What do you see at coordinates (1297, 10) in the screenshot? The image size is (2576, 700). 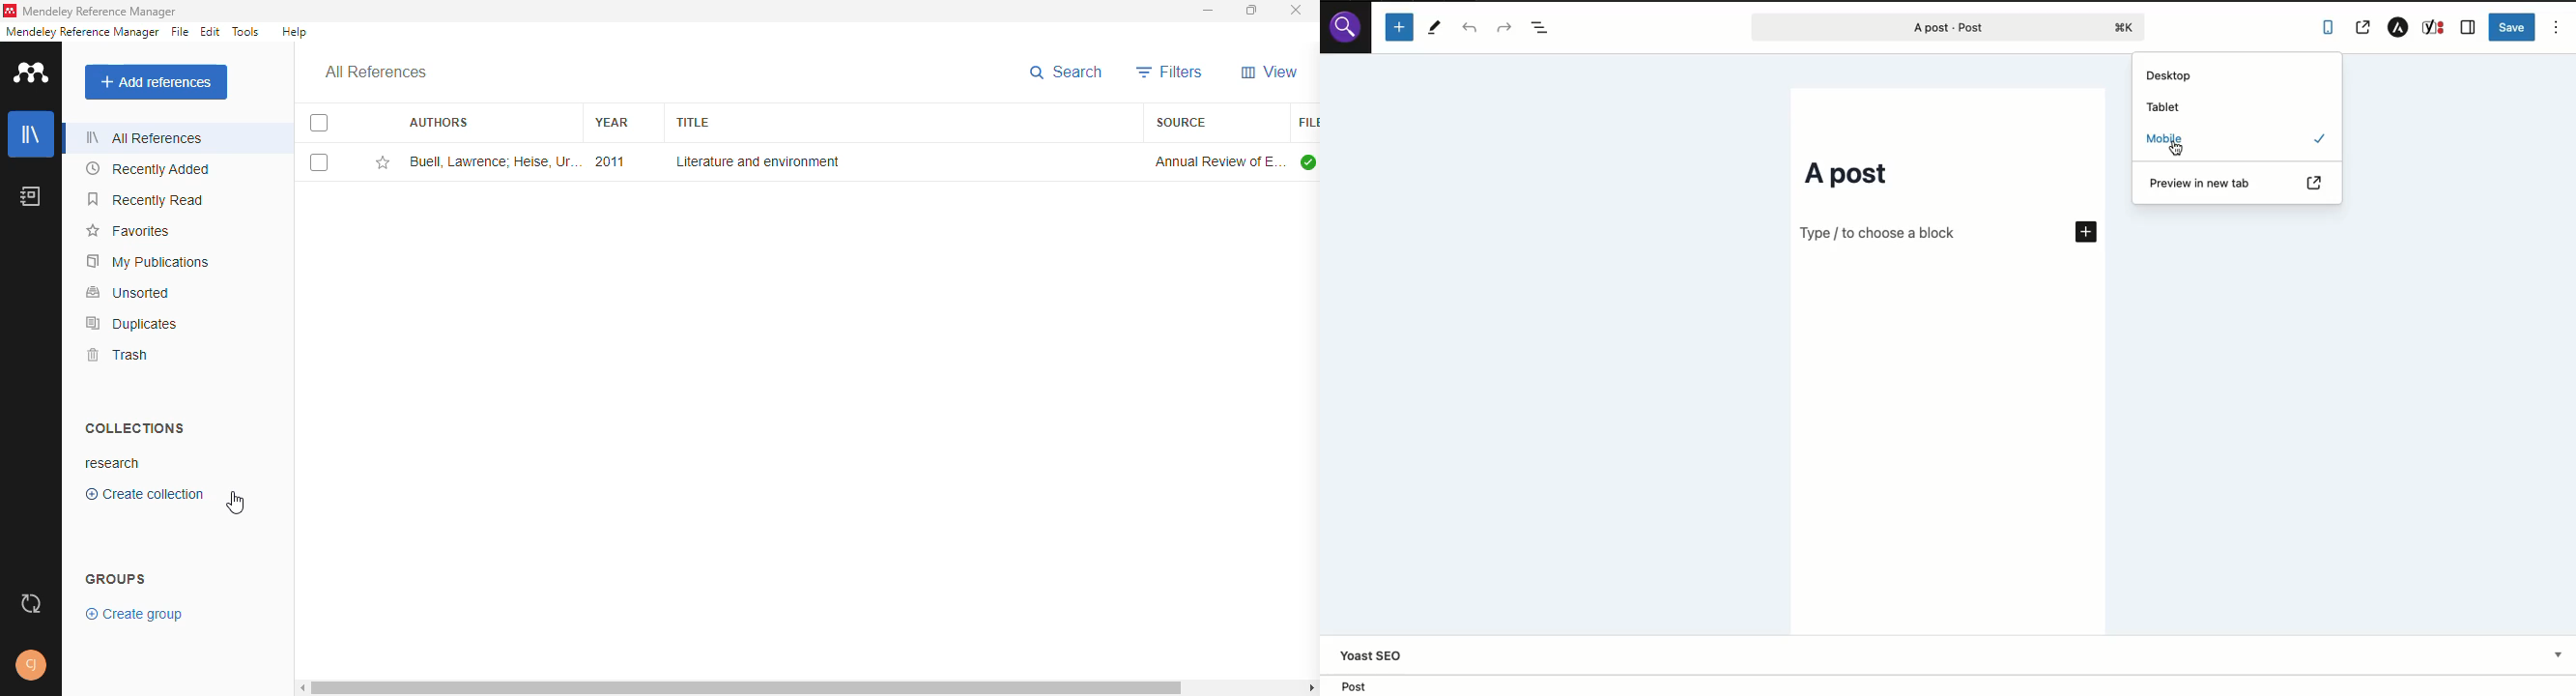 I see `close` at bounding box center [1297, 10].